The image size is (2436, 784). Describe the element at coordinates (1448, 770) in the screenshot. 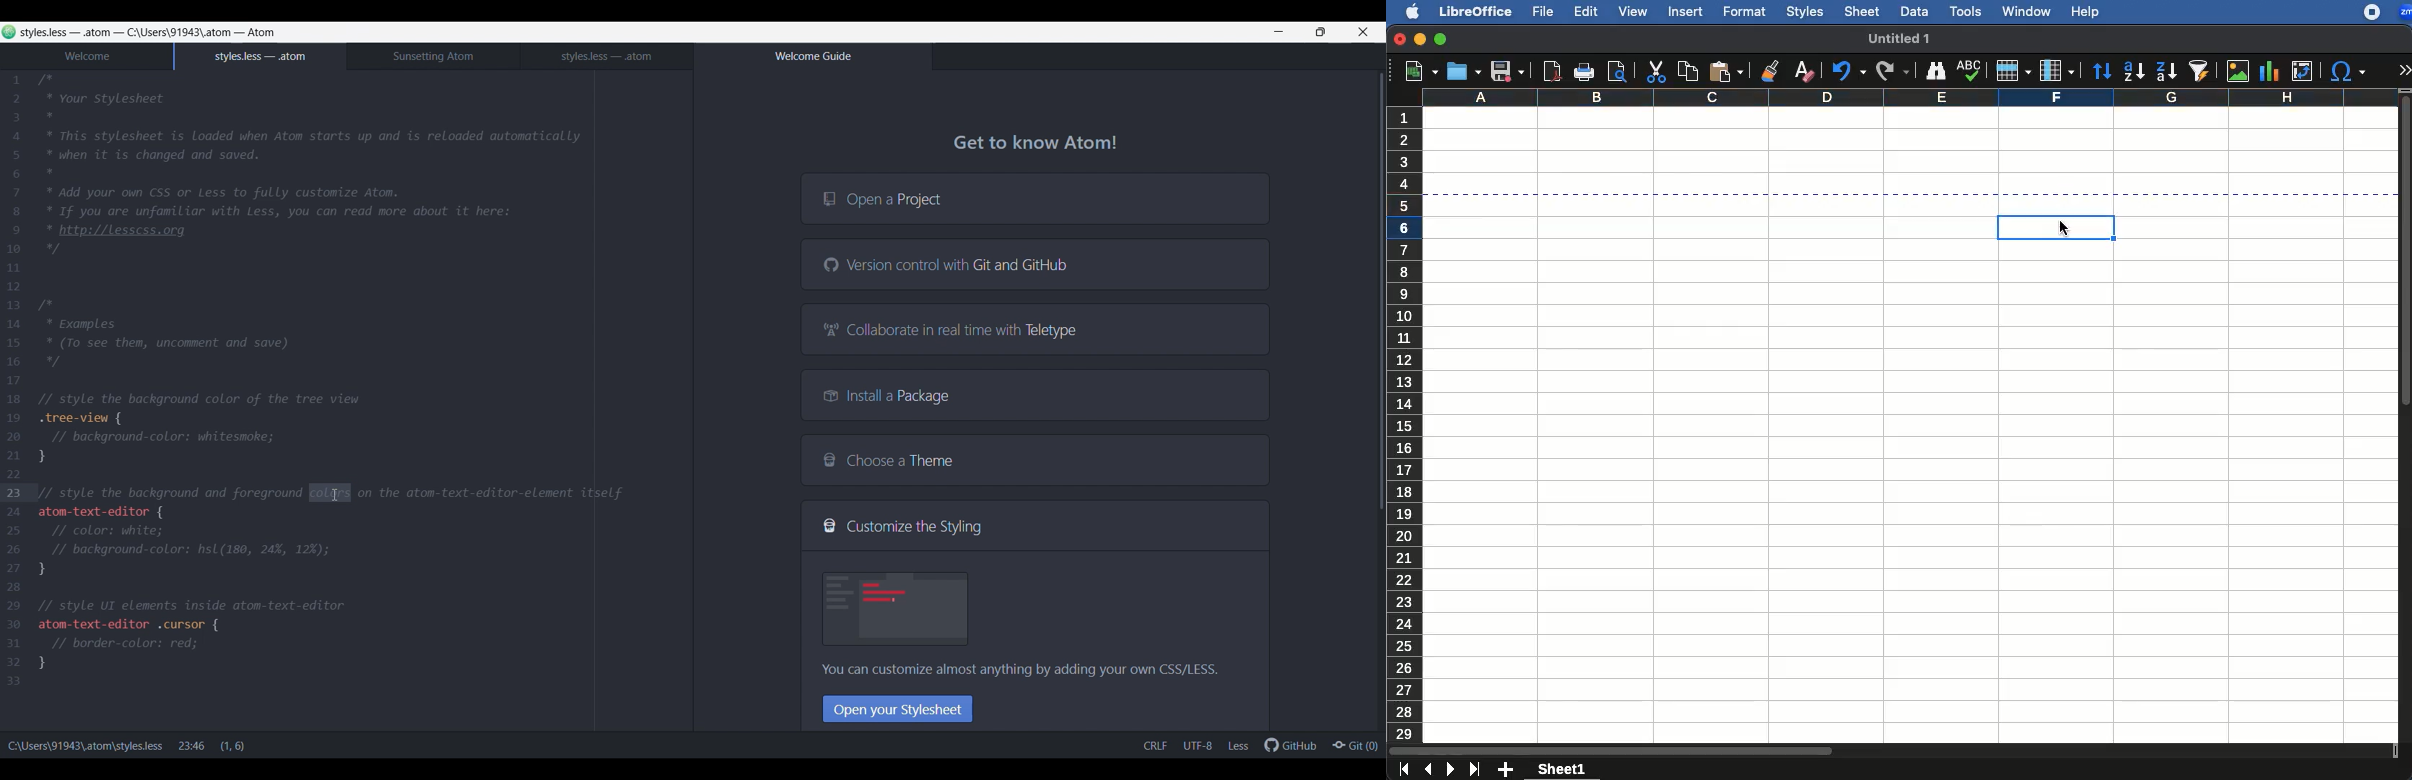

I see `next sheet` at that location.